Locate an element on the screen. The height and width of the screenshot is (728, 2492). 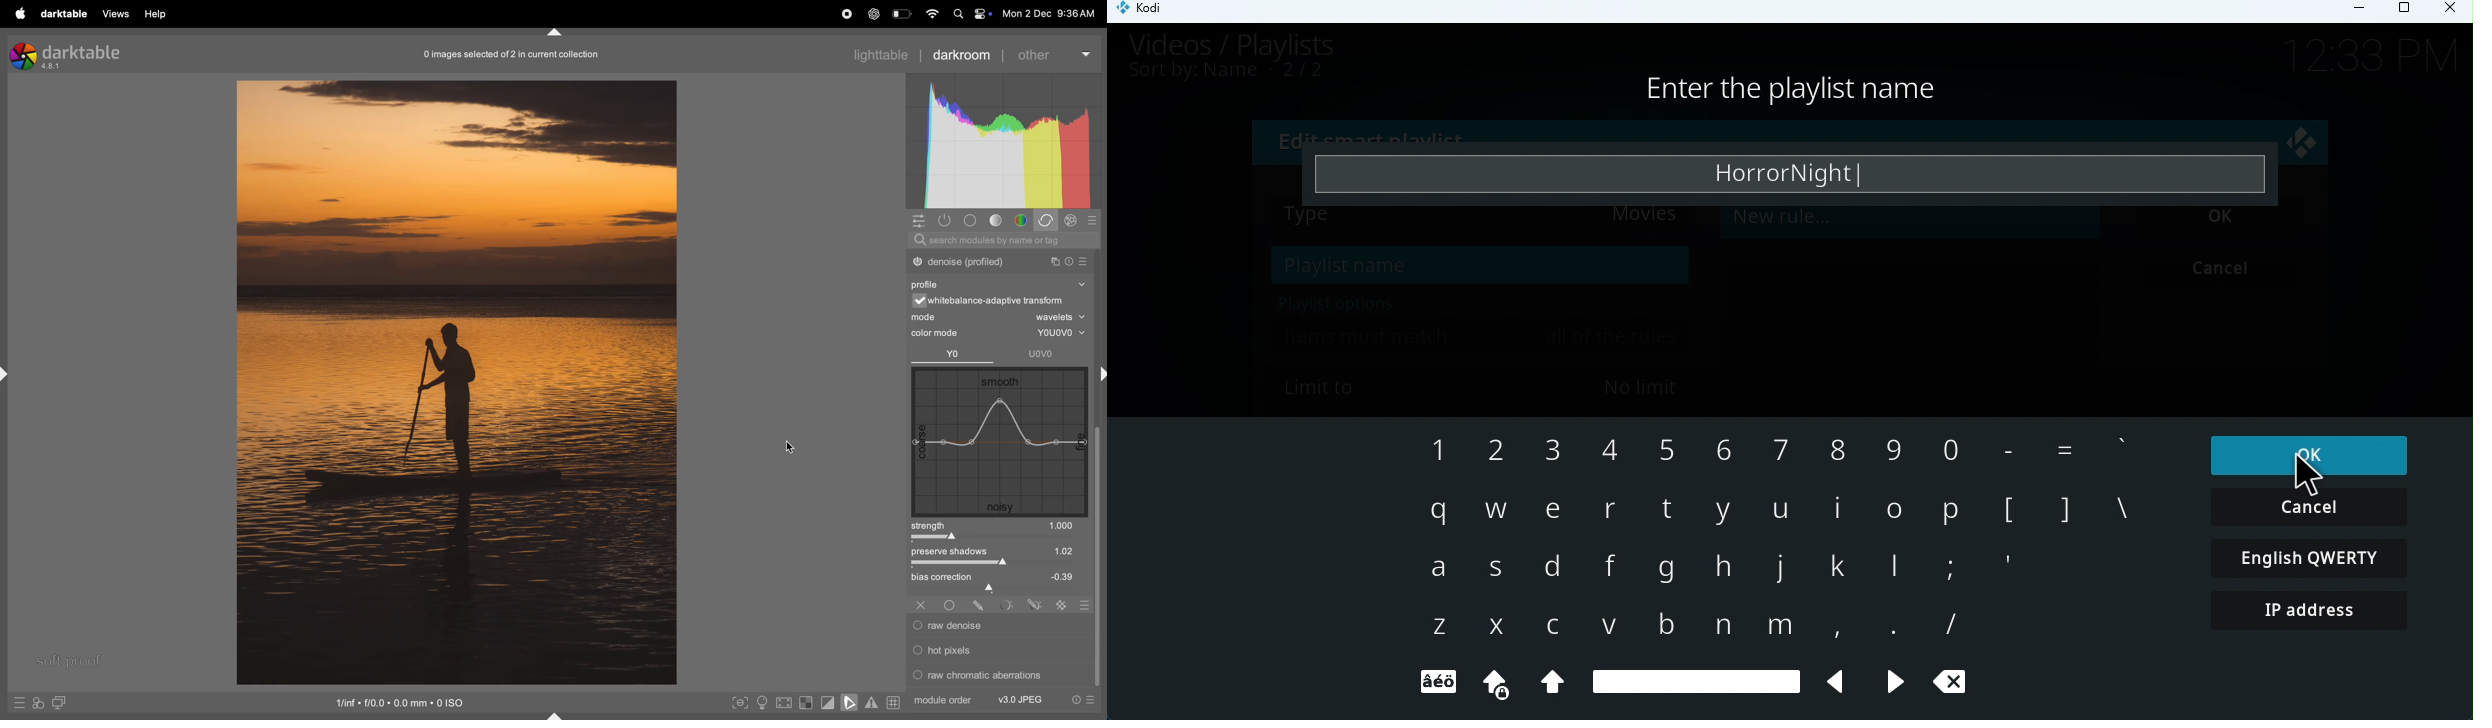
module order is located at coordinates (943, 699).